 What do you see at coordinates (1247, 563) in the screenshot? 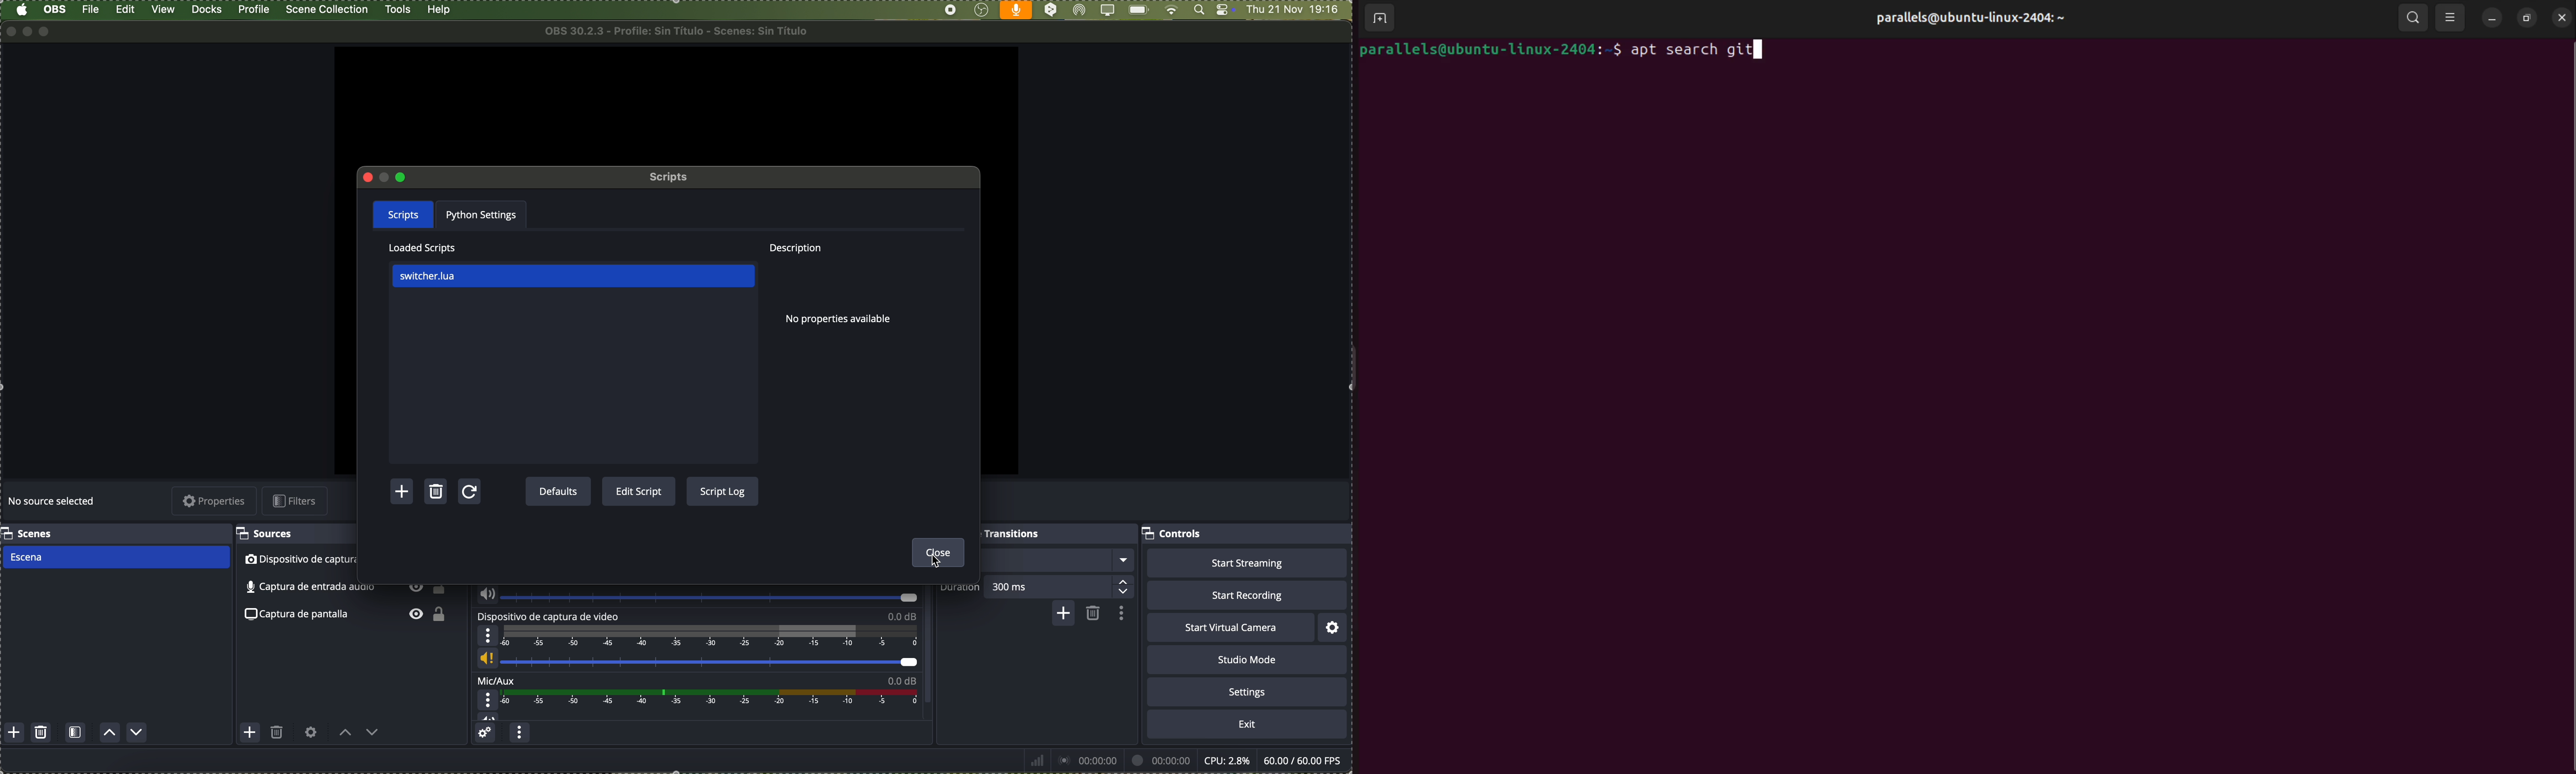
I see `start streaming` at bounding box center [1247, 563].